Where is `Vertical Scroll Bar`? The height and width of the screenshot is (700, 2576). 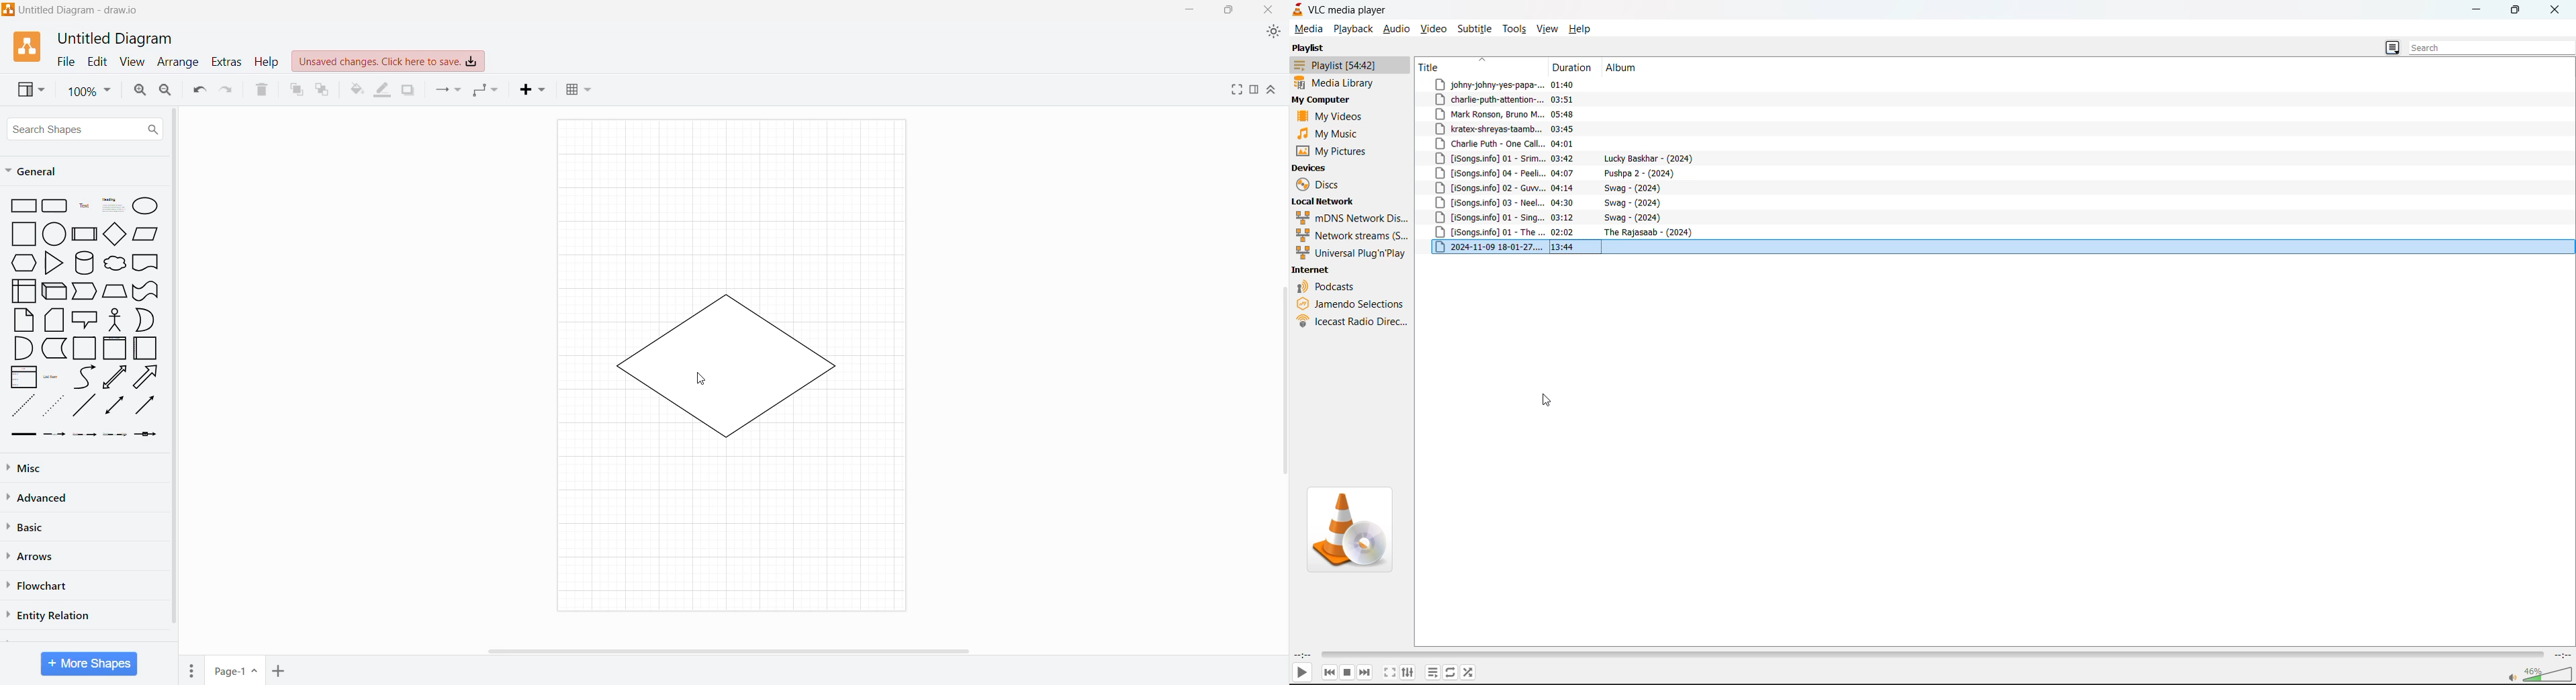 Vertical Scroll Bar is located at coordinates (1281, 374).